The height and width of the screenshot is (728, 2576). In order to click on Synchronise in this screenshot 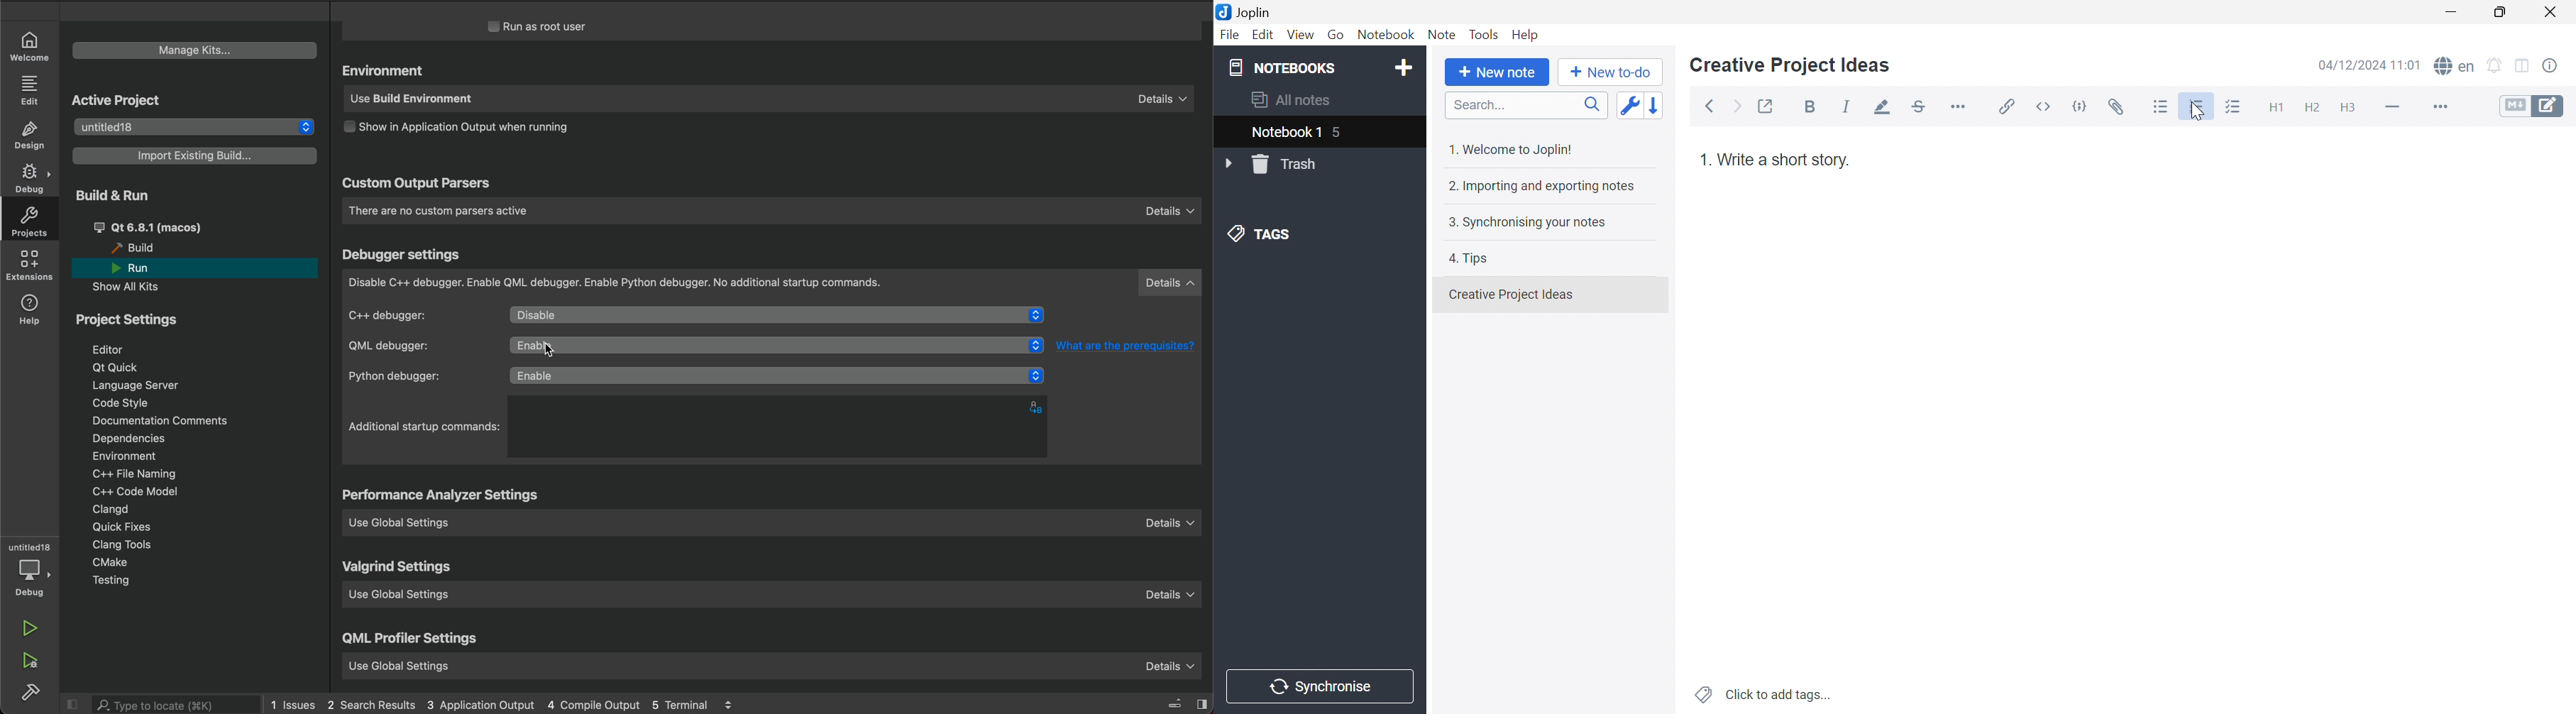, I will do `click(1322, 687)`.